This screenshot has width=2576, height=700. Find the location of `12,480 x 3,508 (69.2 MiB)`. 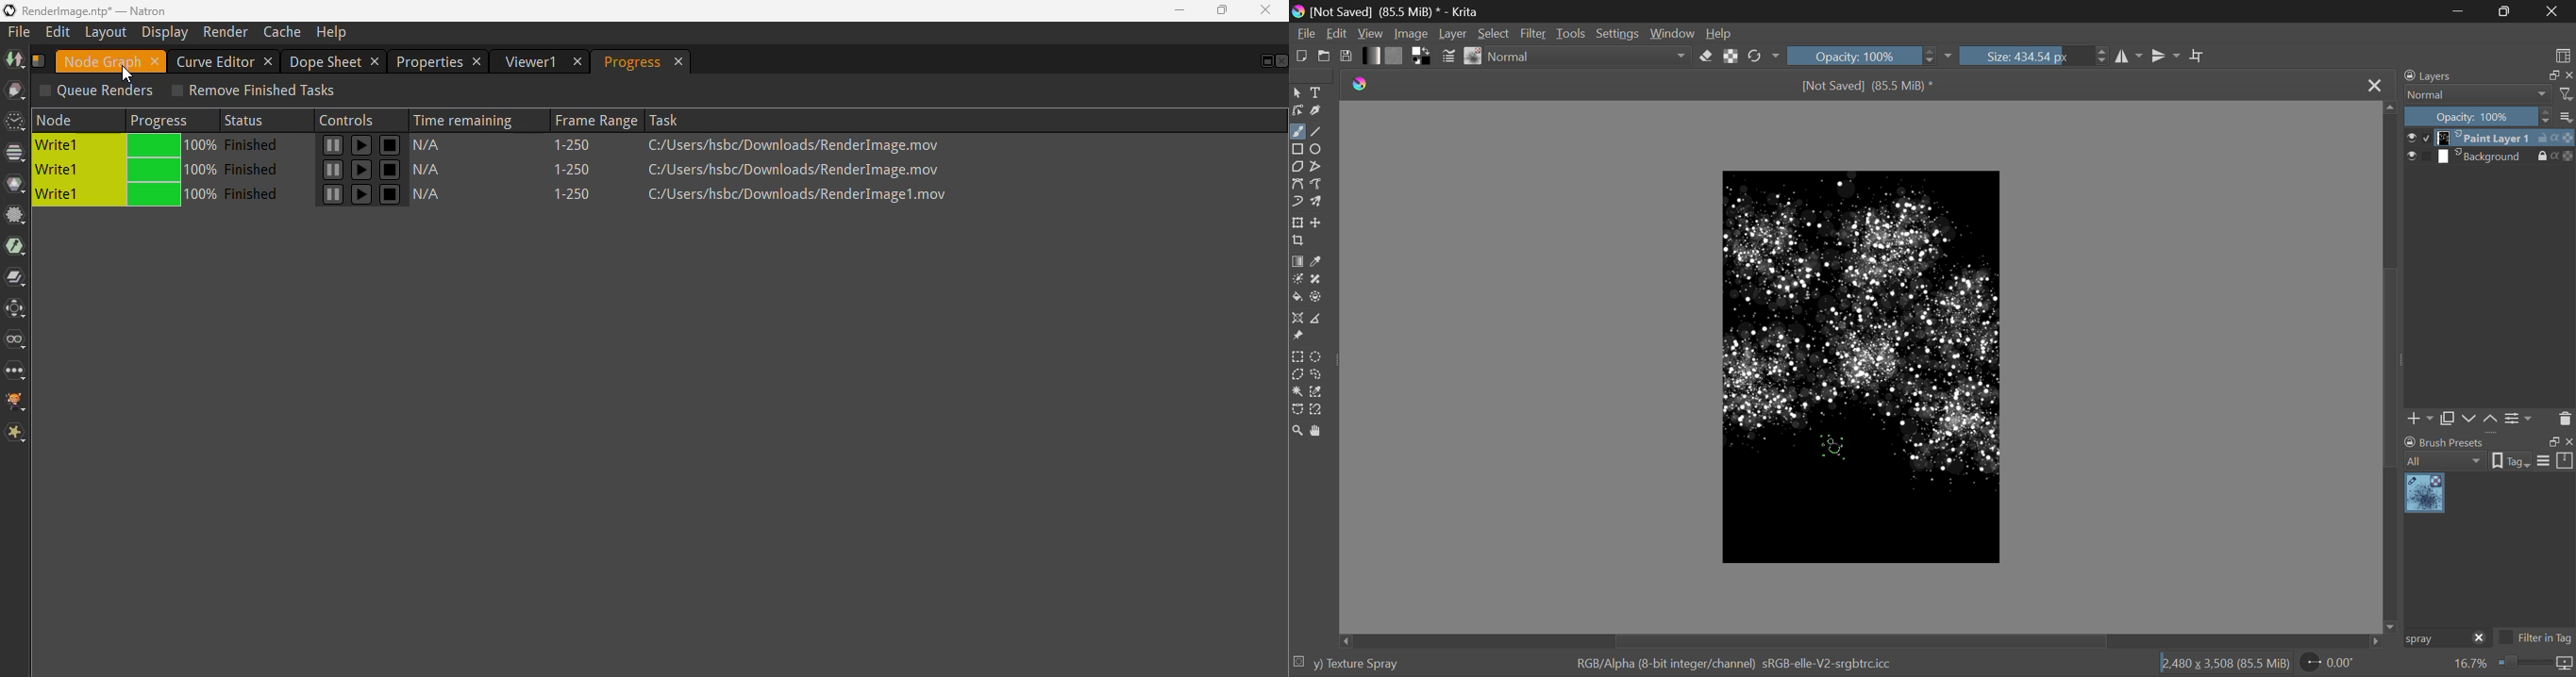

12,480 x 3,508 (69.2 MiB) is located at coordinates (2226, 663).